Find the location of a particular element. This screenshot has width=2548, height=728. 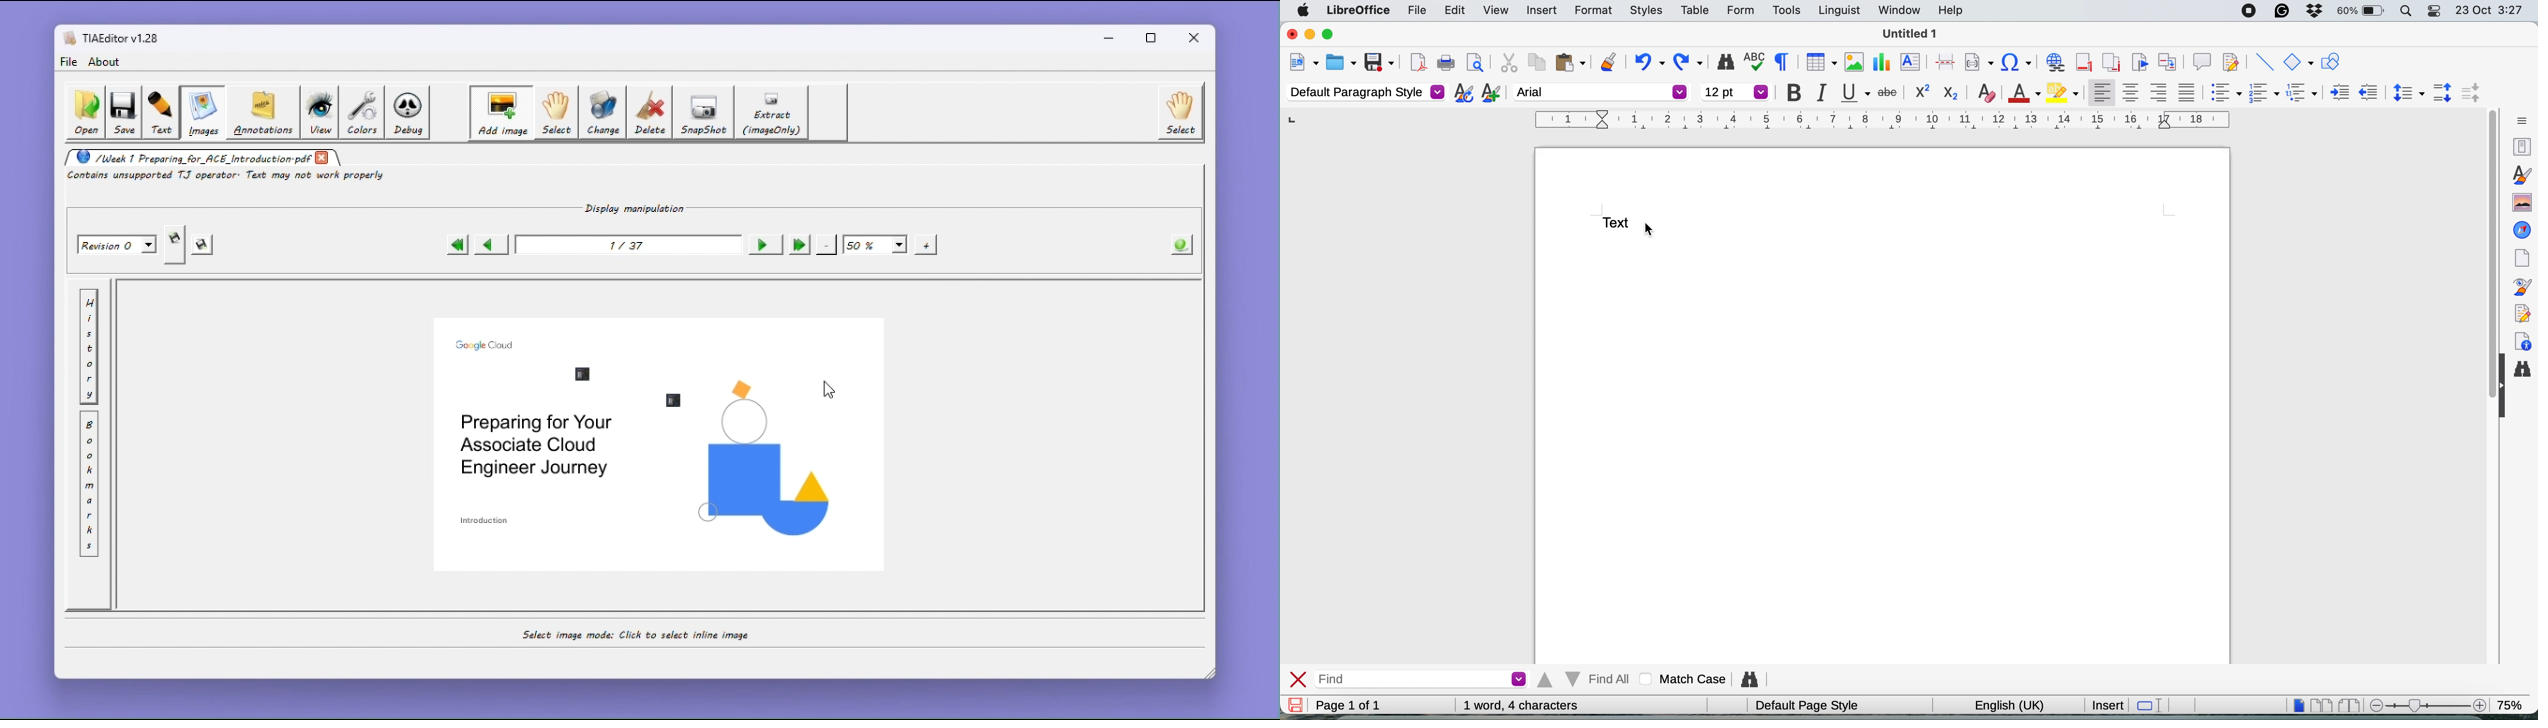

undo is located at coordinates (1649, 63).